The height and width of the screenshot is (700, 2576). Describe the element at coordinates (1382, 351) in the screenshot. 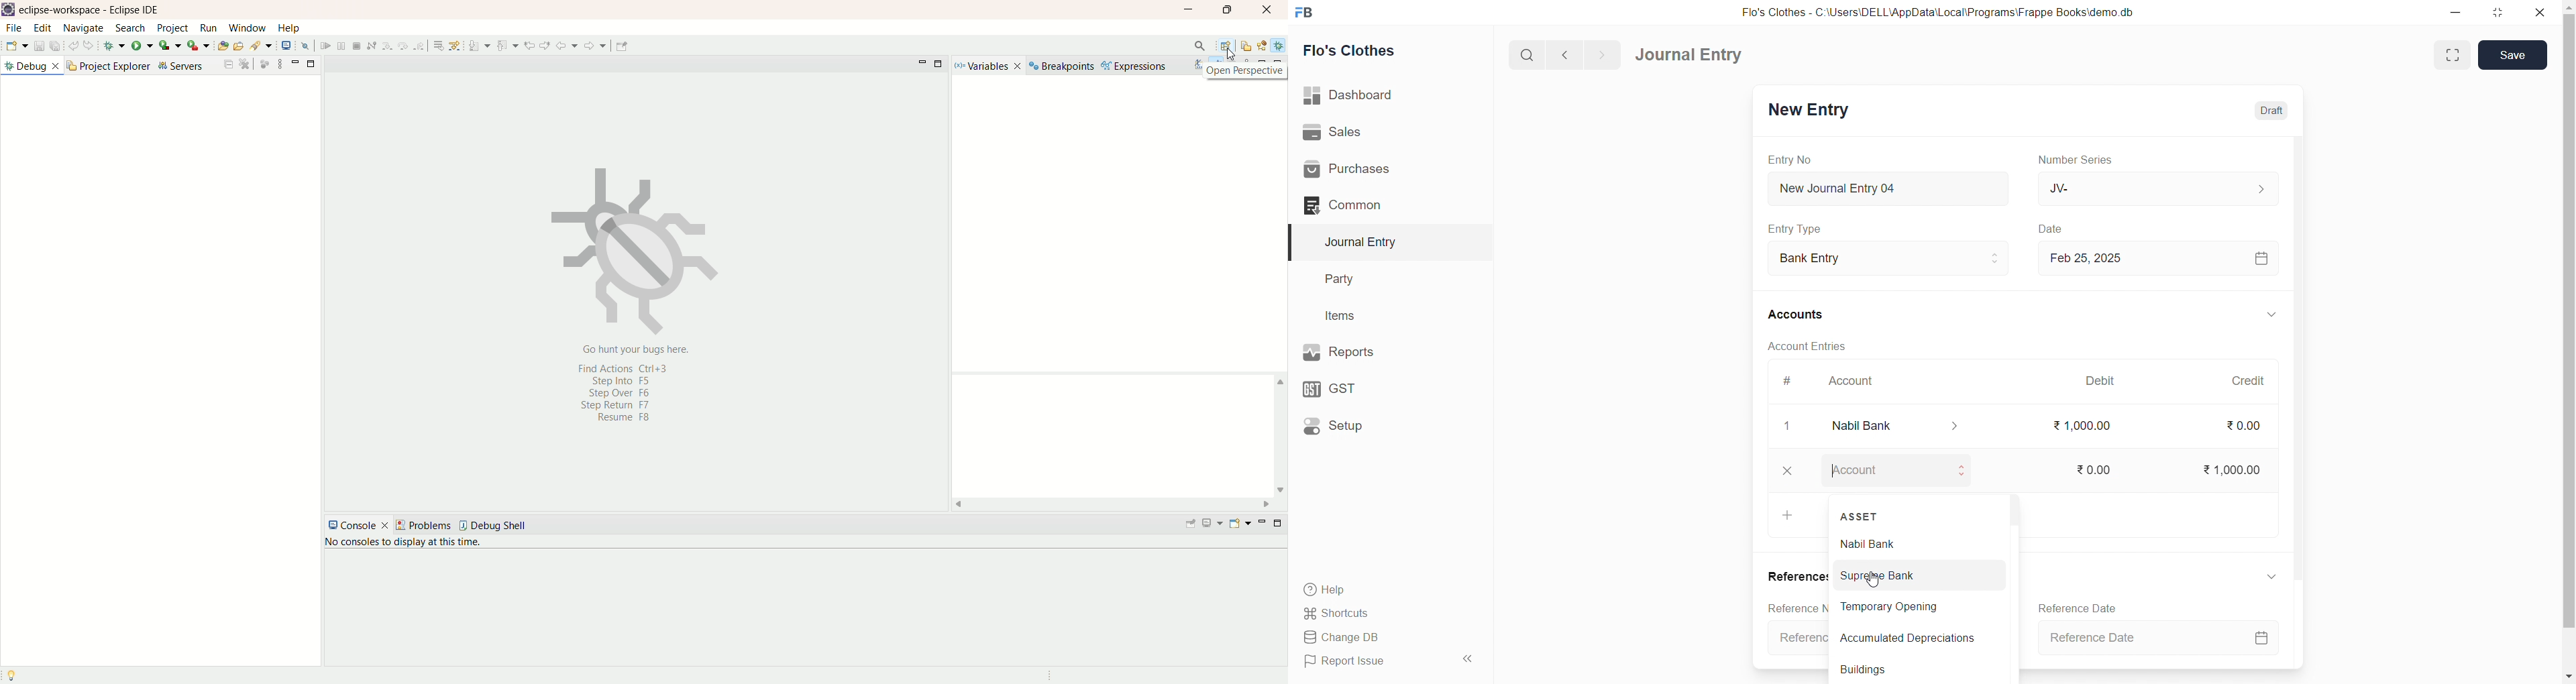

I see `Reports` at that location.